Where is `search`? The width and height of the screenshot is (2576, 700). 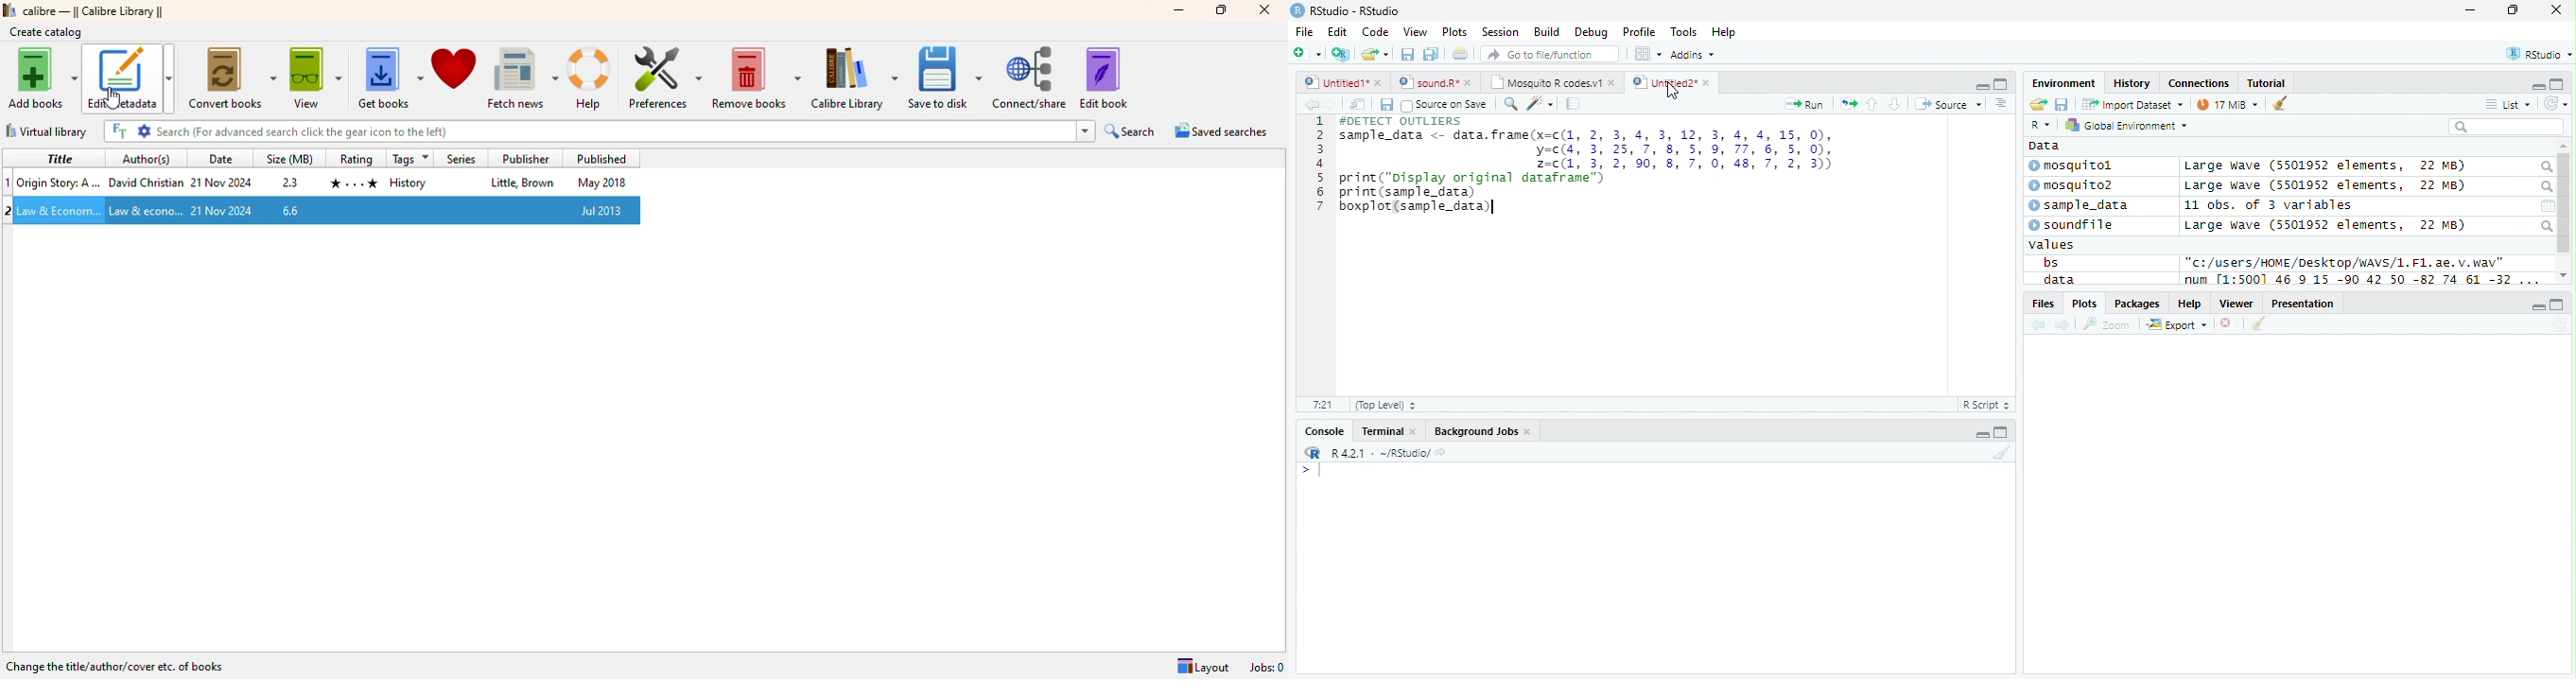
search is located at coordinates (2546, 226).